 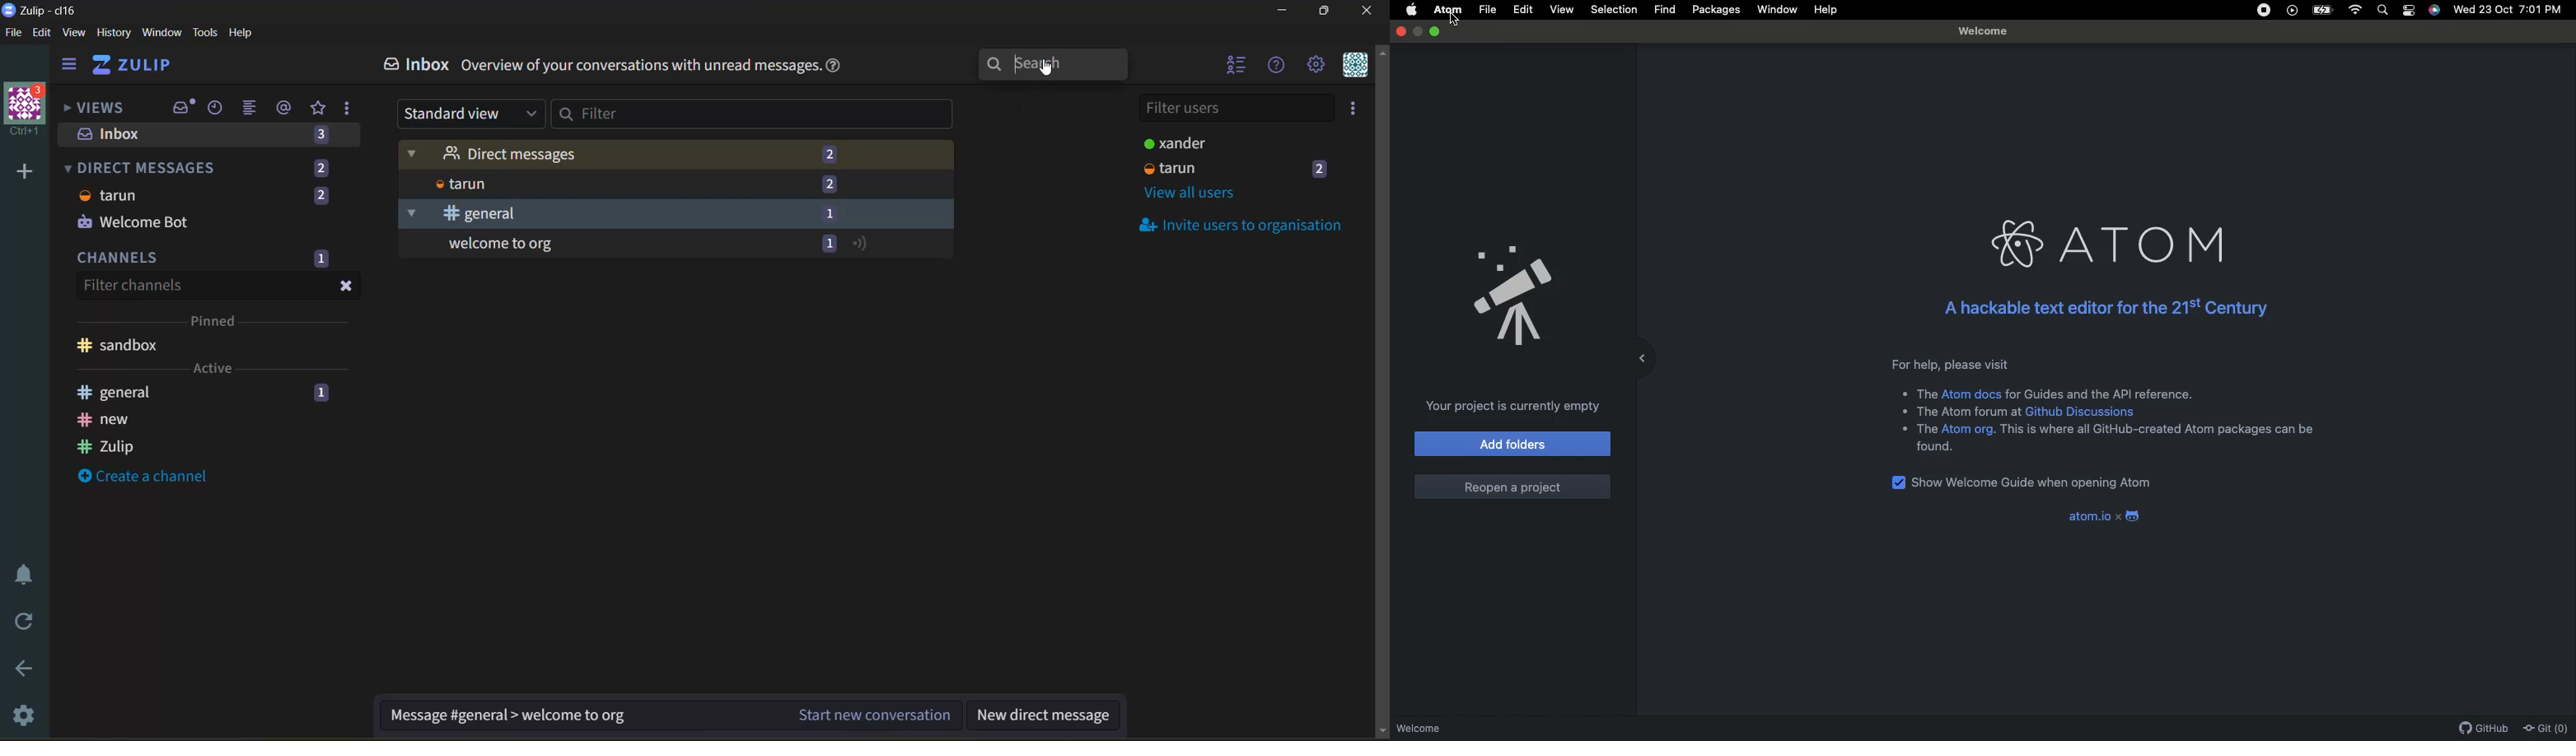 What do you see at coordinates (43, 33) in the screenshot?
I see `edit` at bounding box center [43, 33].